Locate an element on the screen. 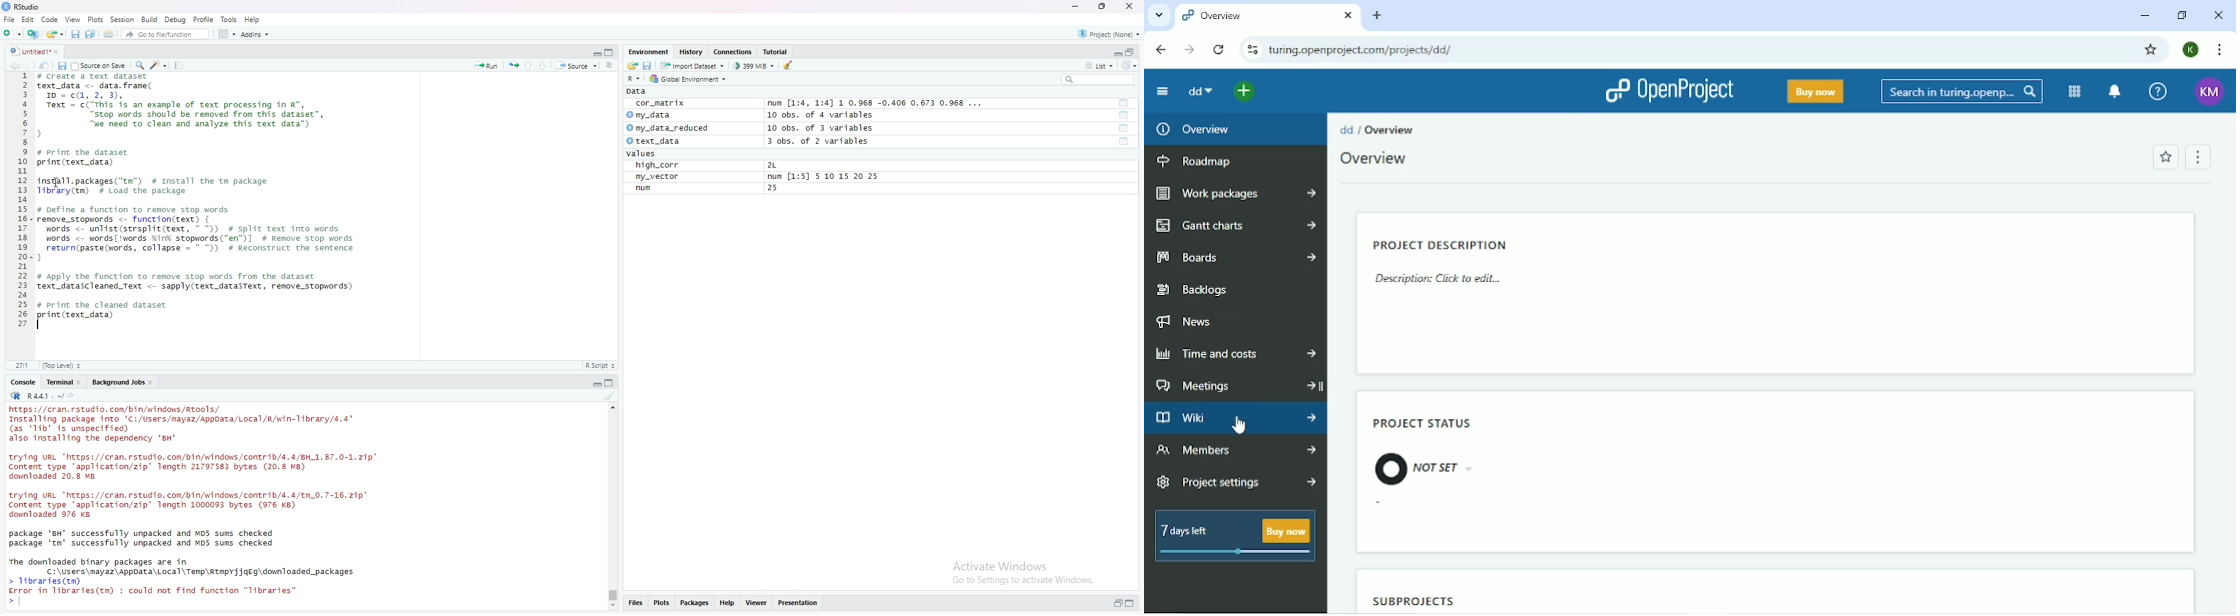 The image size is (2240, 616). go forward is located at coordinates (29, 66).